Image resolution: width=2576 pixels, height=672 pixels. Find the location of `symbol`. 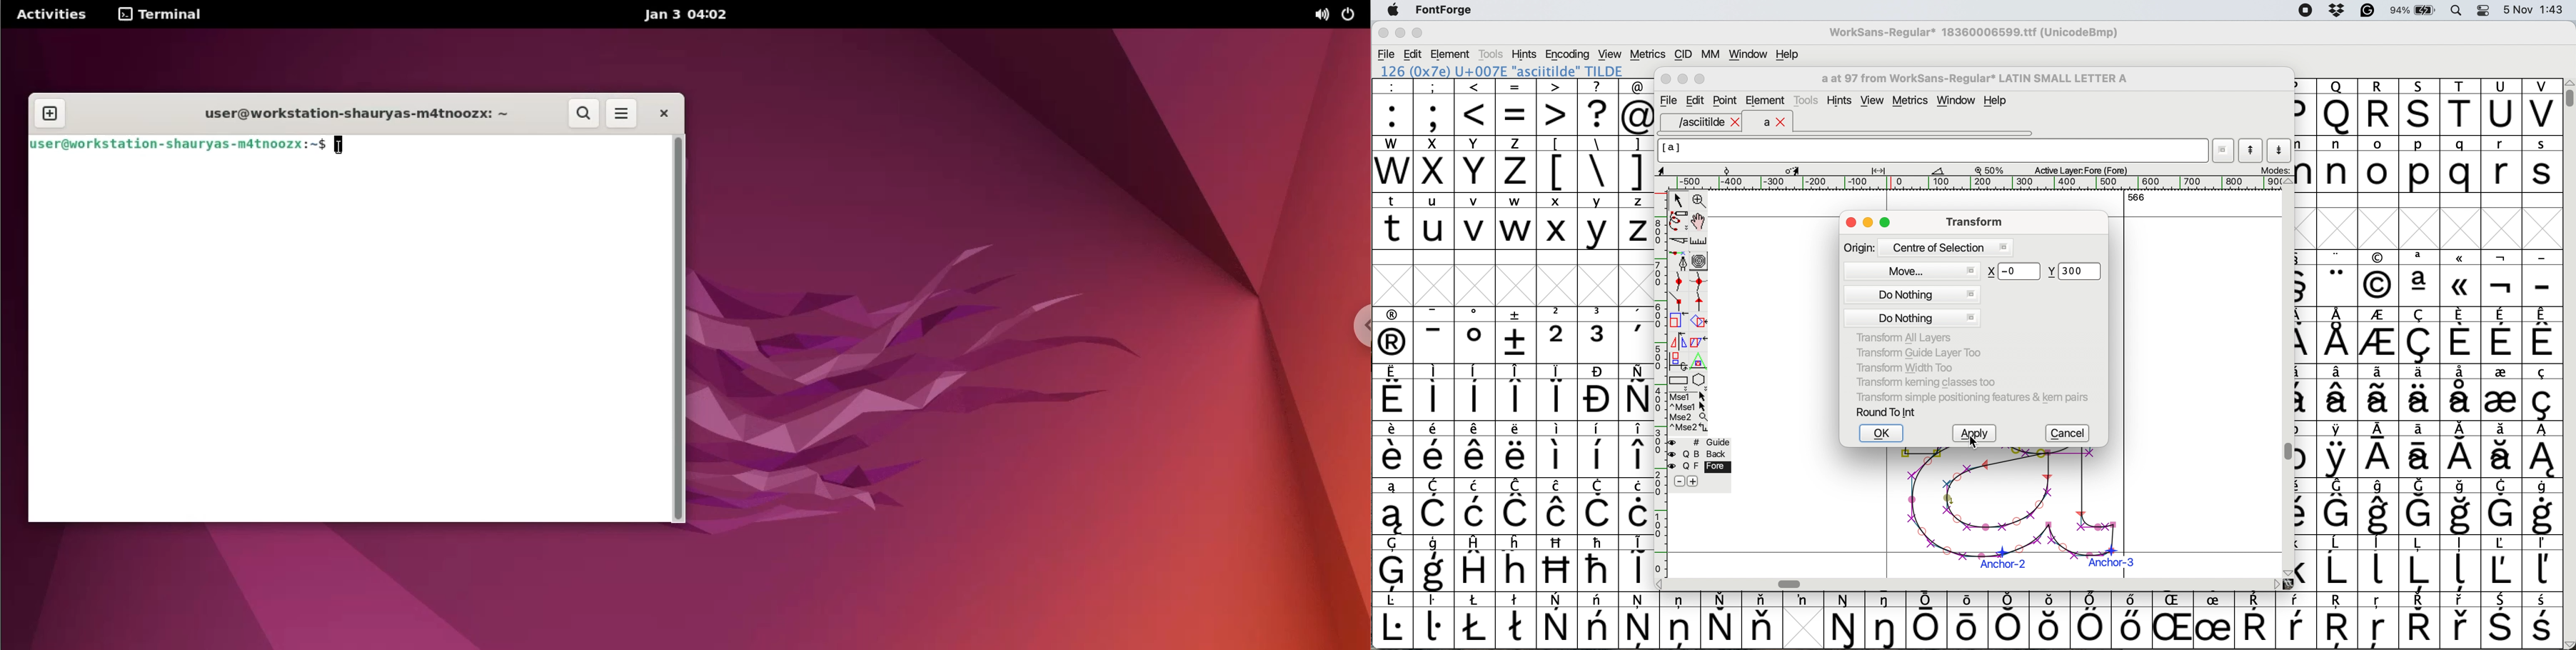

symbol is located at coordinates (2337, 450).